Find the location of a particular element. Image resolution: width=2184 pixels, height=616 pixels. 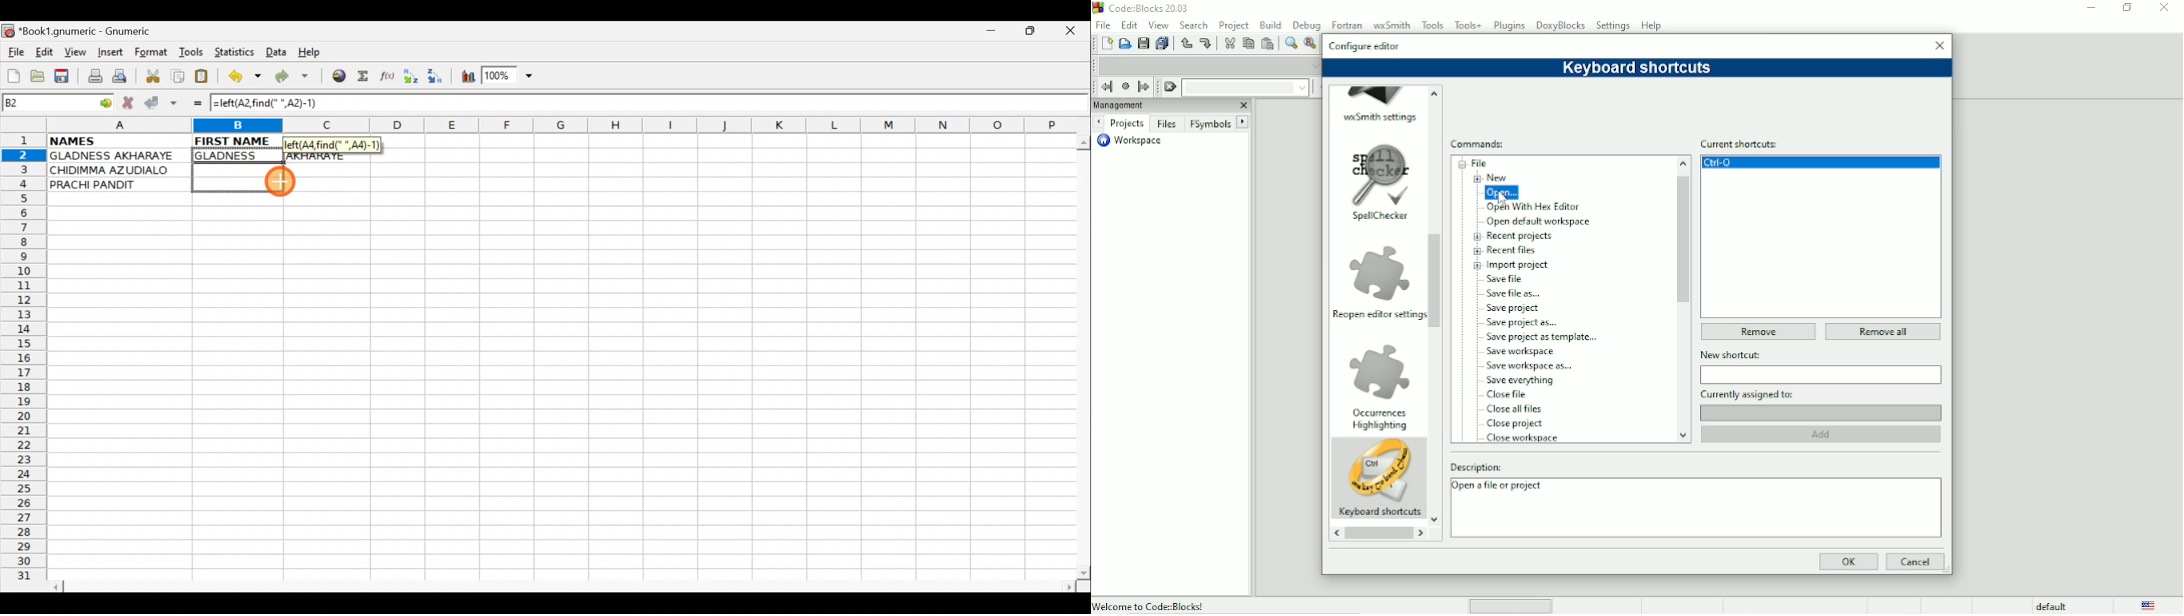

Minimize is located at coordinates (2087, 8).